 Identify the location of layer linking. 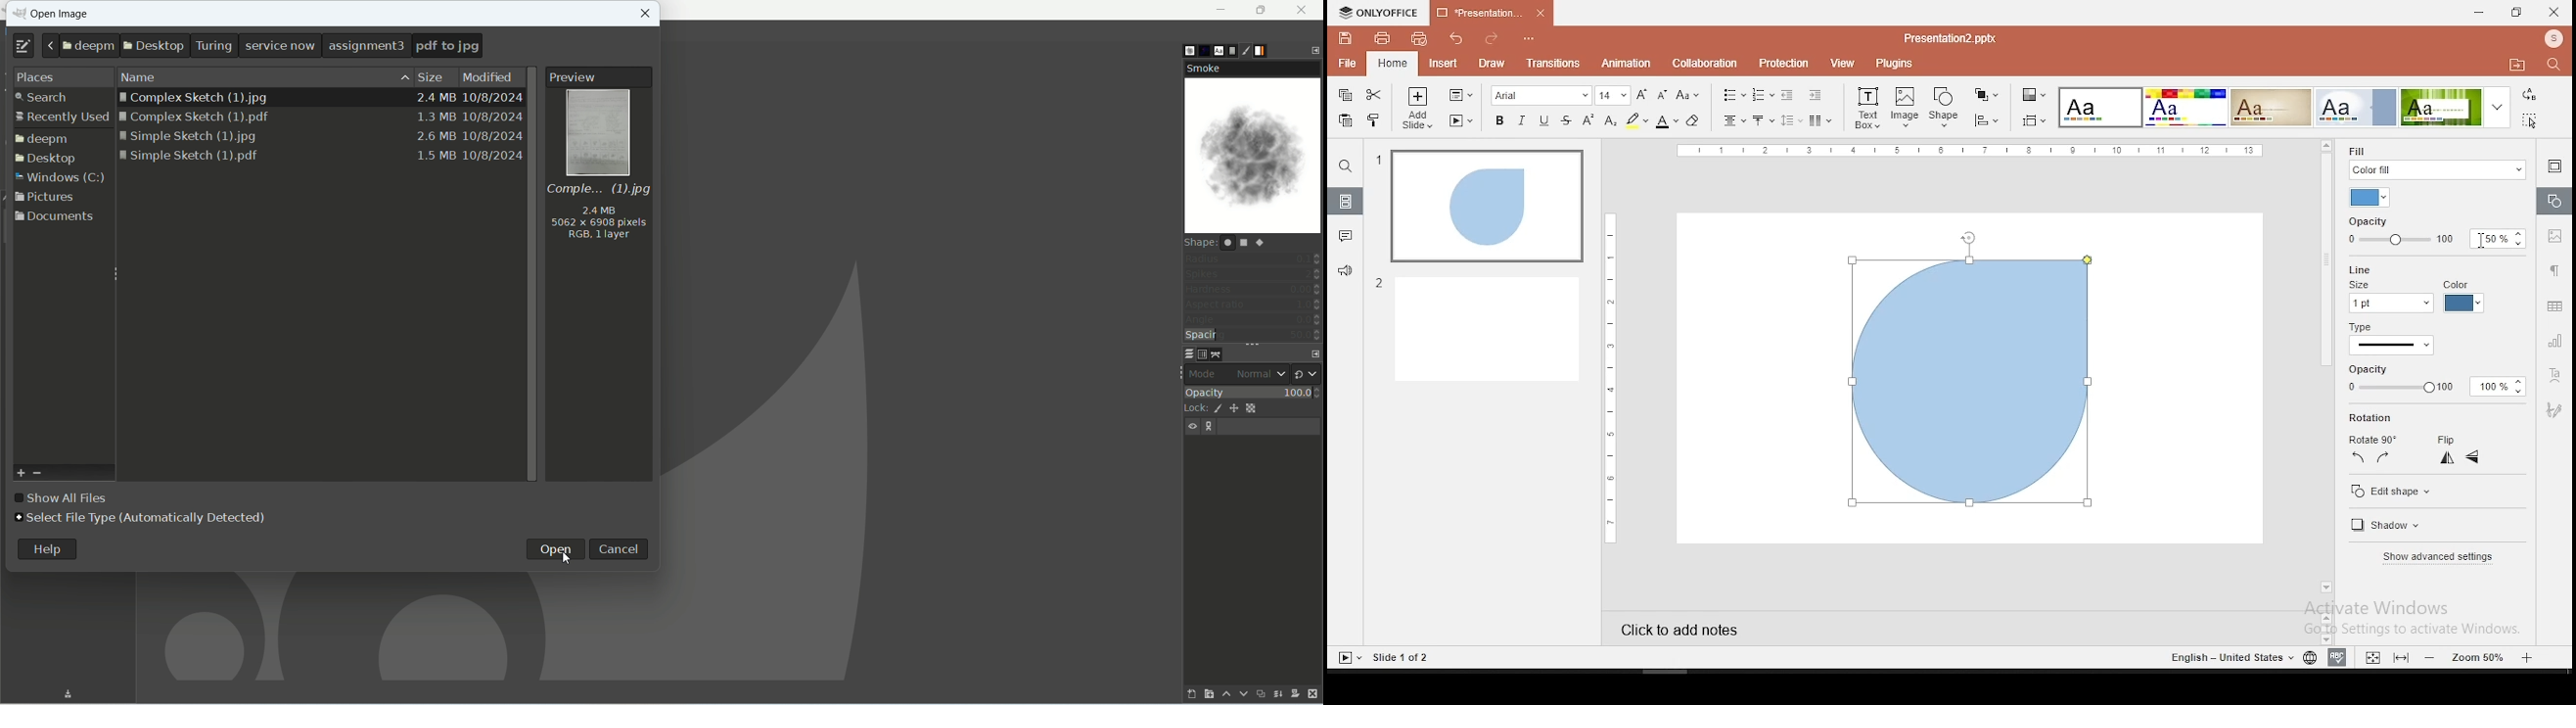
(1213, 427).